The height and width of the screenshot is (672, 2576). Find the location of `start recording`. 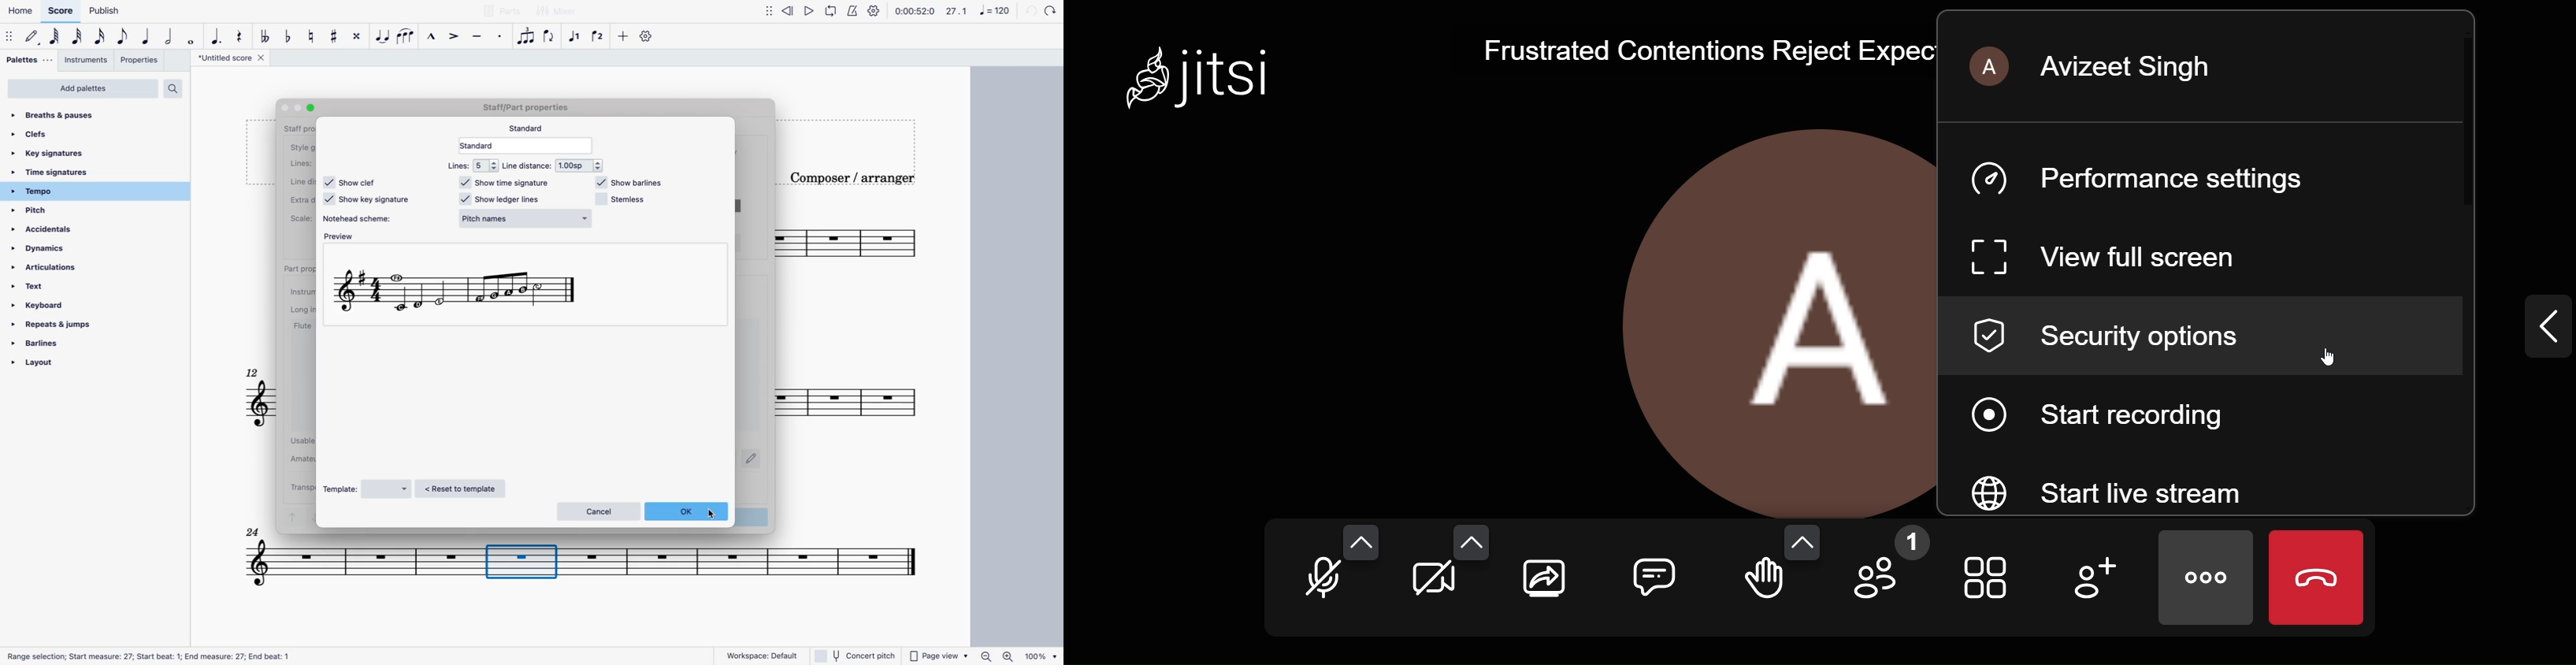

start recording is located at coordinates (2102, 420).